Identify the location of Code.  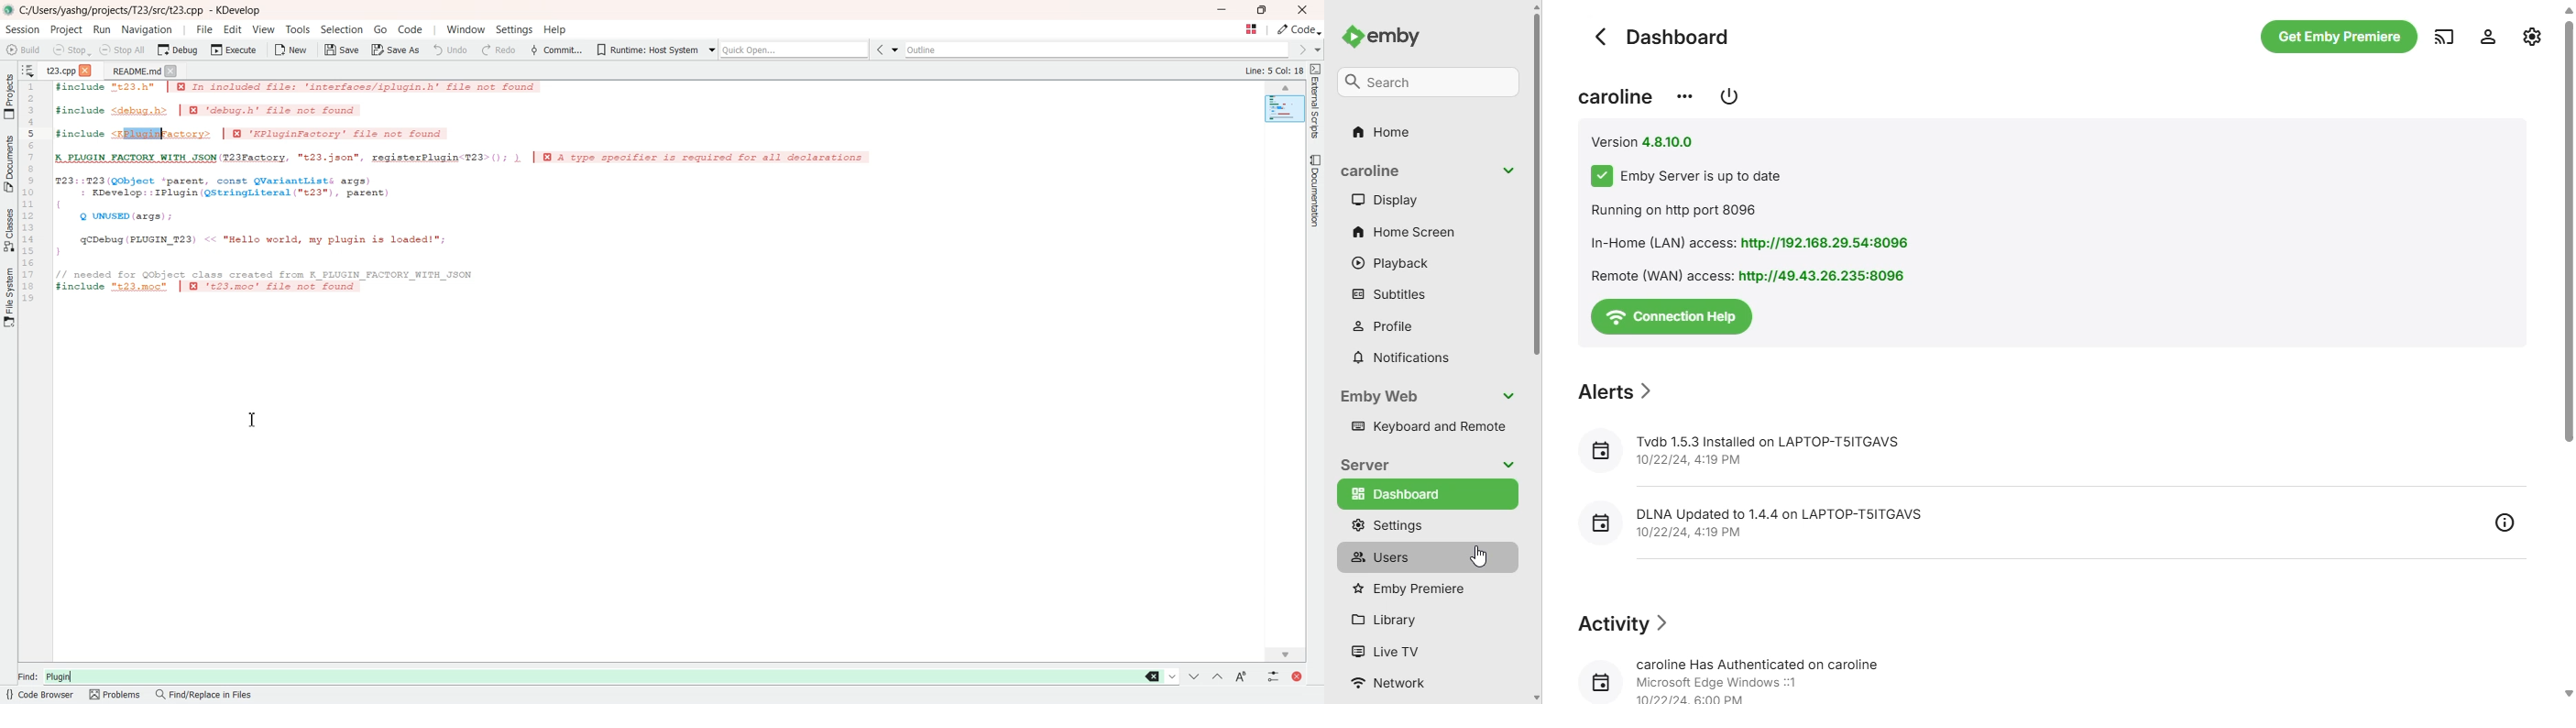
(409, 29).